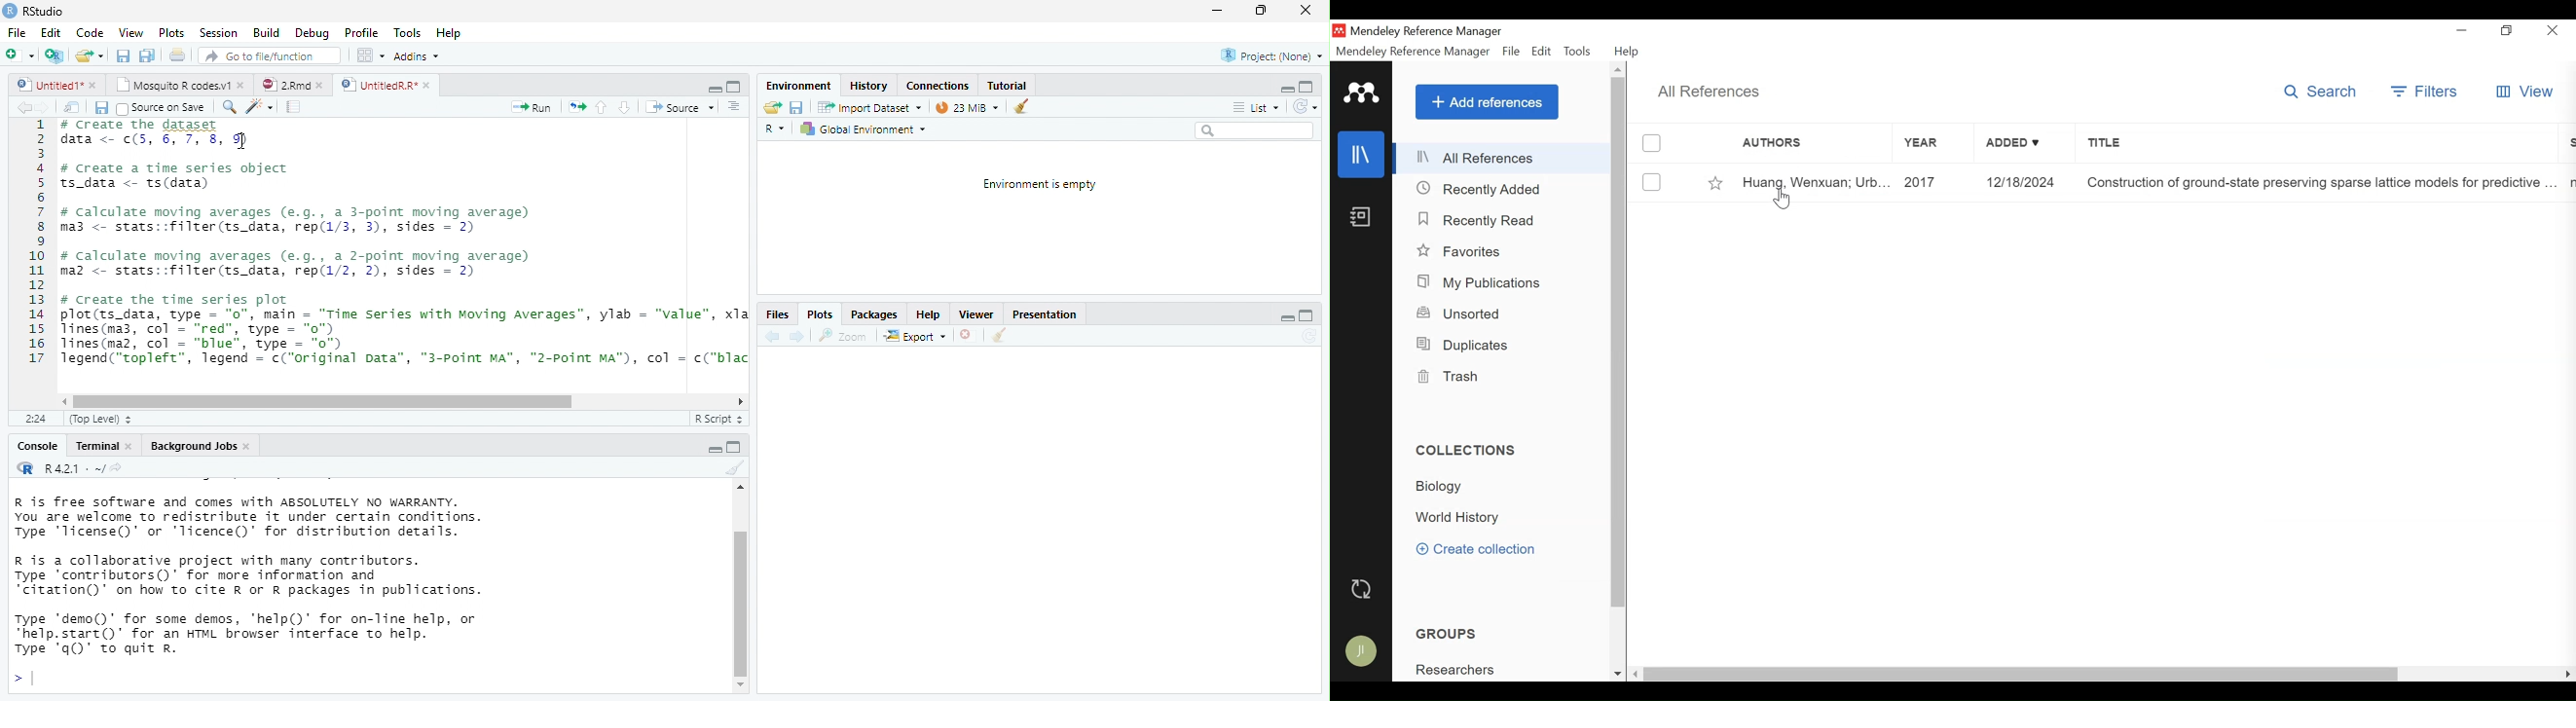 This screenshot has height=728, width=2576. I want to click on History, so click(868, 85).